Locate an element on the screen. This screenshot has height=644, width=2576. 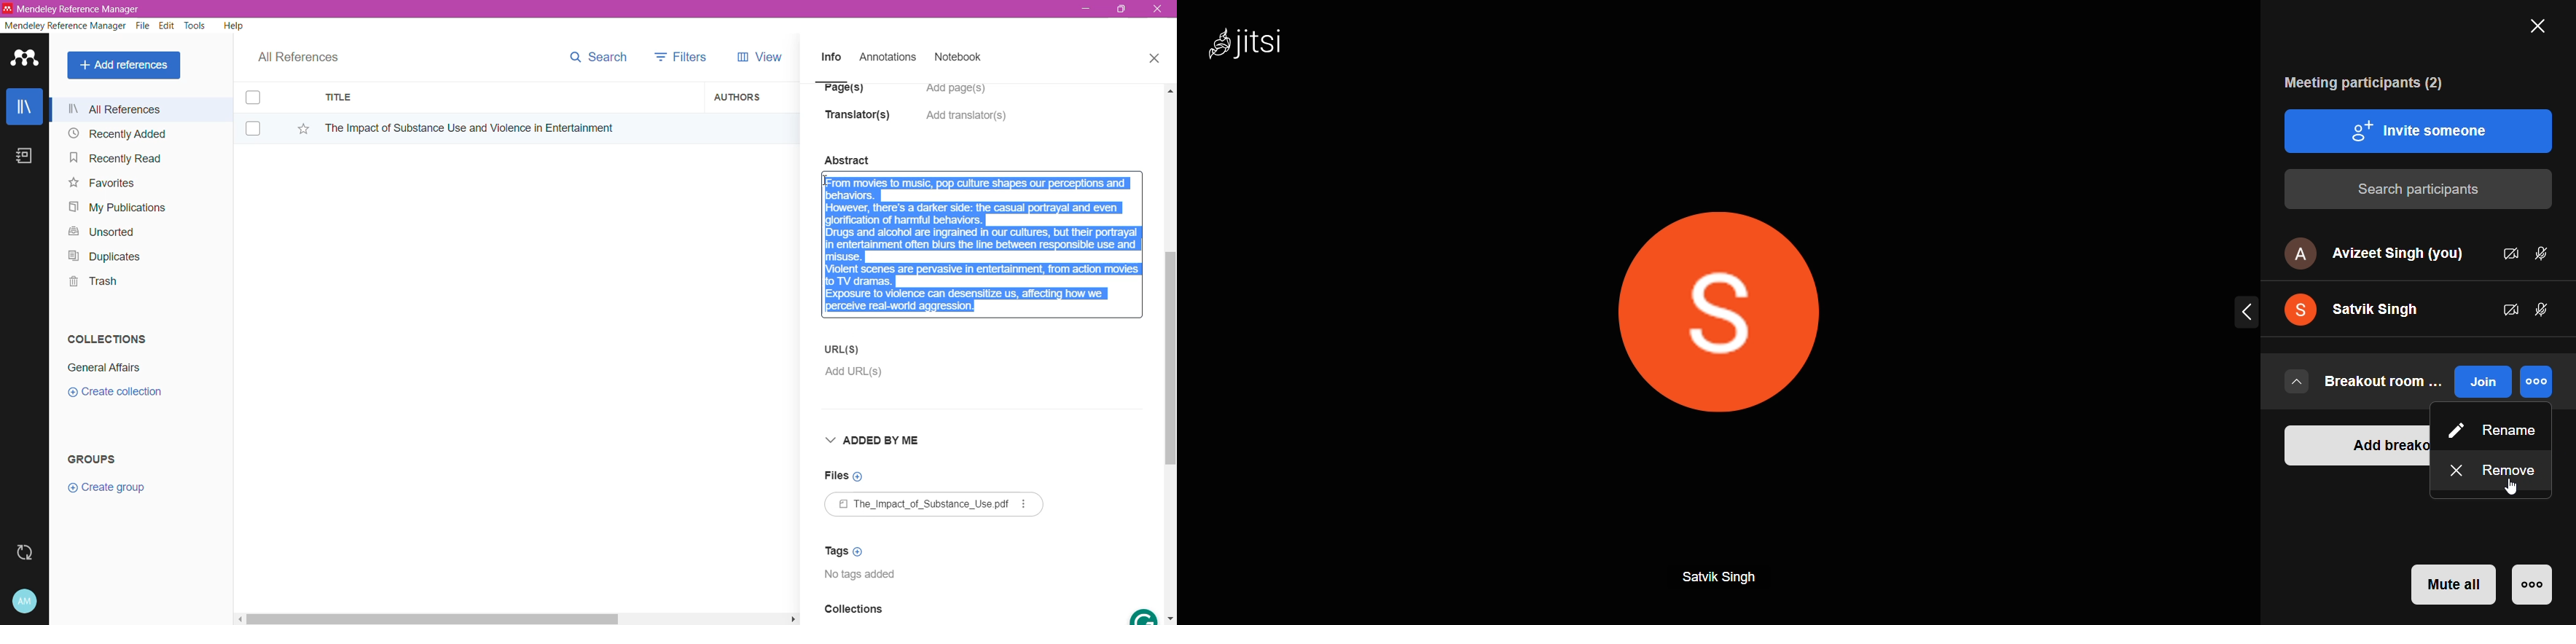
join is located at coordinates (2482, 382).